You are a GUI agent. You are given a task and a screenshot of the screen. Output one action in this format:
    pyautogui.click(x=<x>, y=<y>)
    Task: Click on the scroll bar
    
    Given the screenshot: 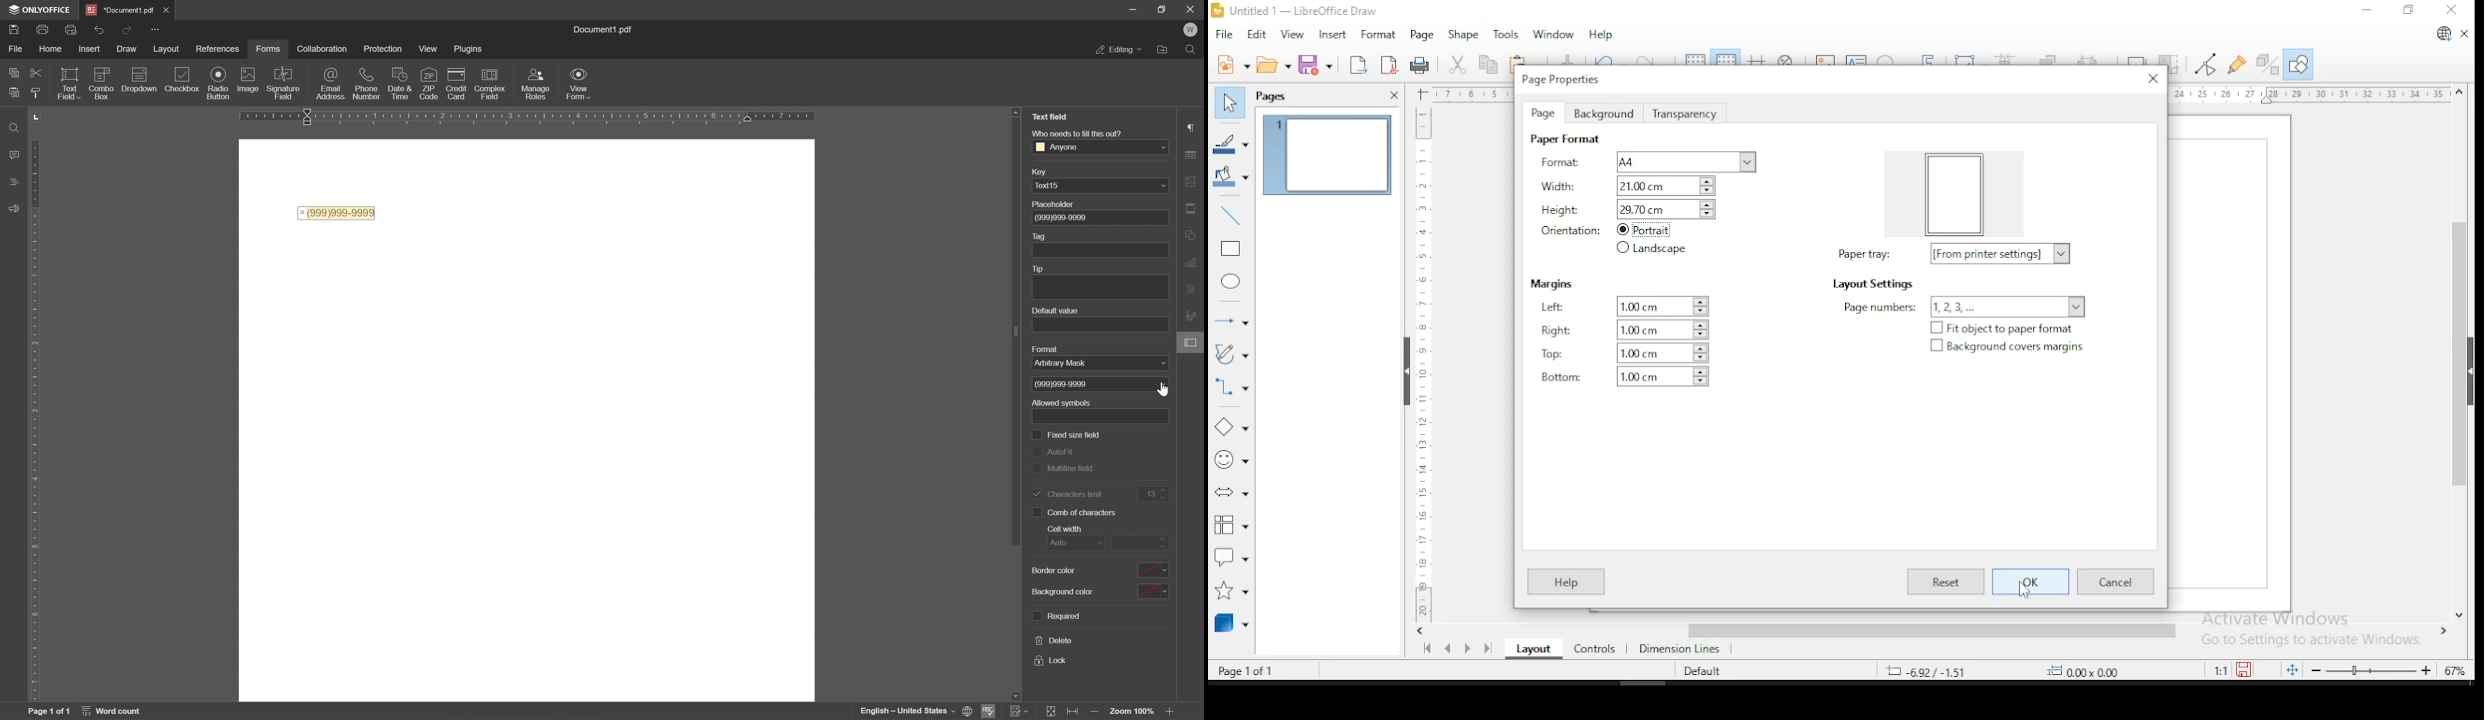 What is the action you would take?
    pyautogui.click(x=1939, y=632)
    